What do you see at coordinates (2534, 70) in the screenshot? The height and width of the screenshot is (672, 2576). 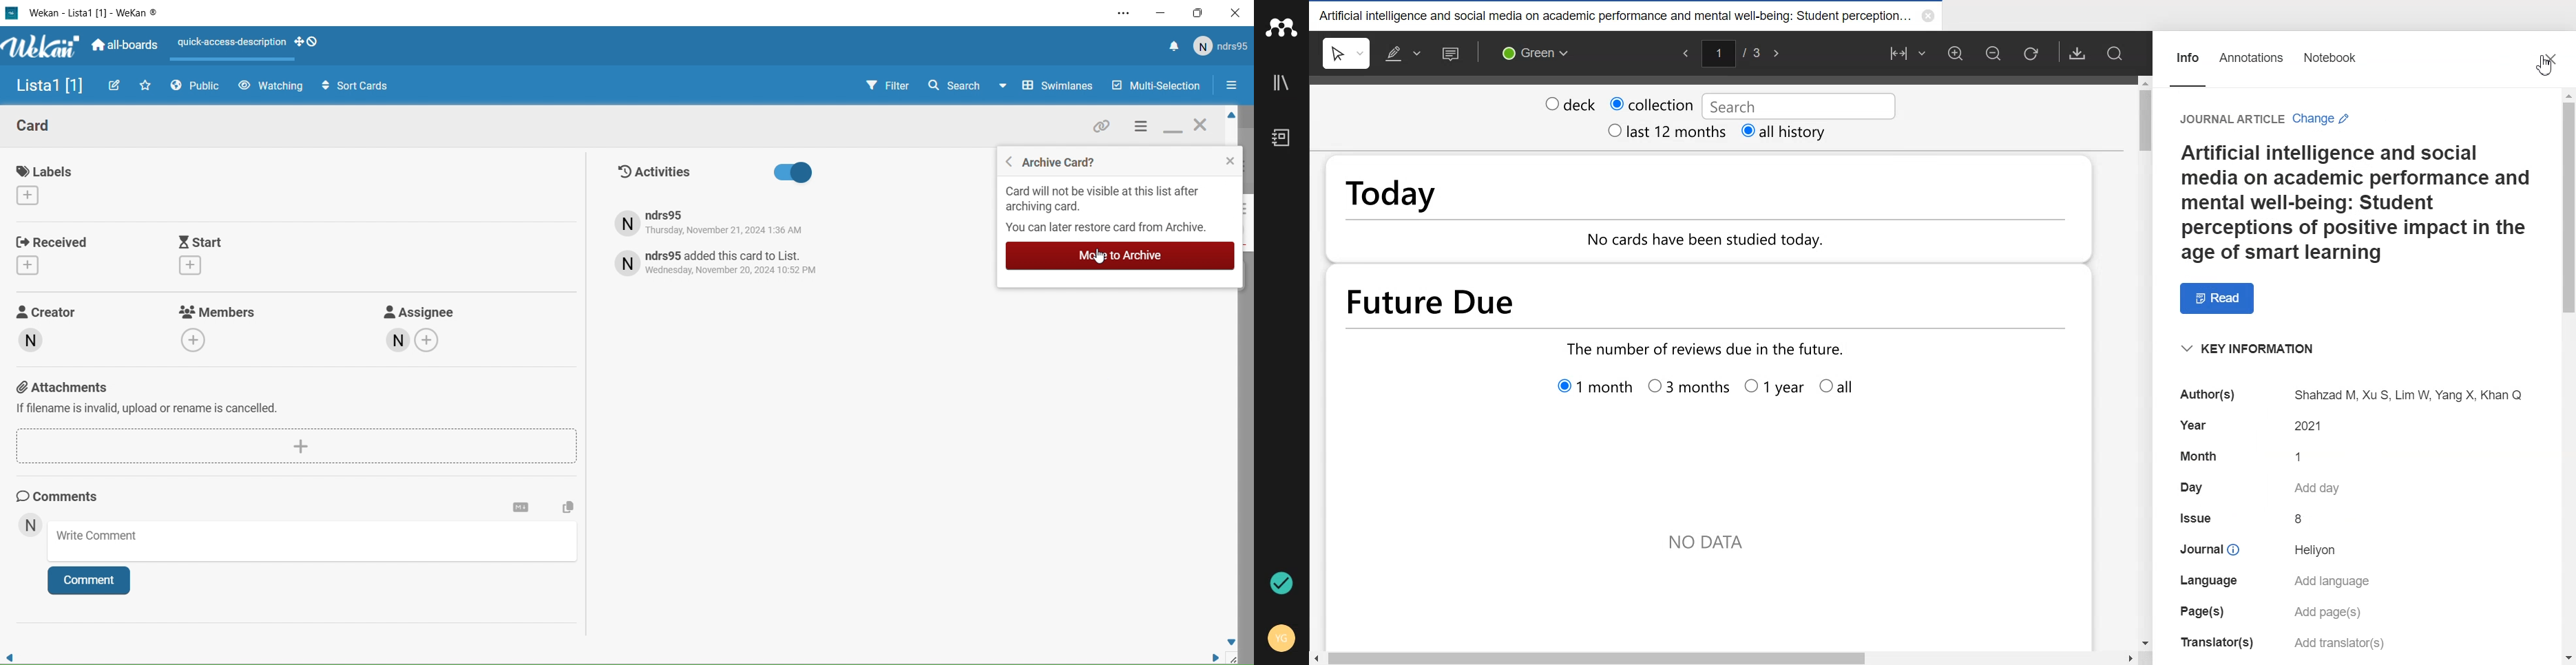 I see `Cursor` at bounding box center [2534, 70].